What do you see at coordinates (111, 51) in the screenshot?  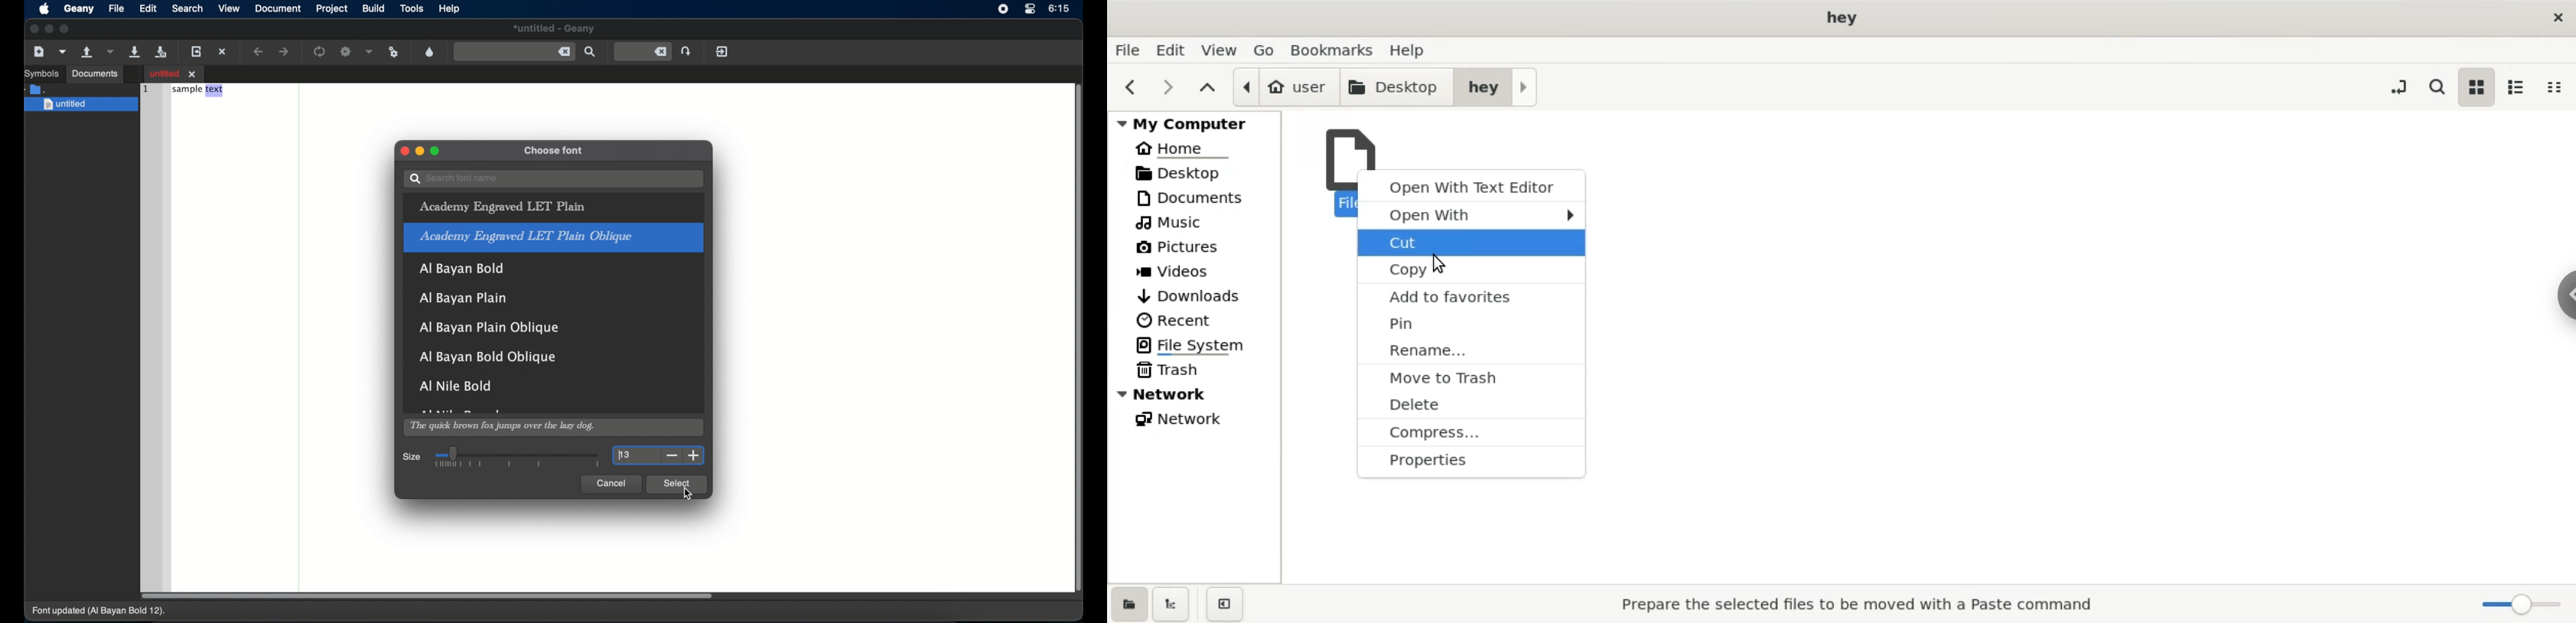 I see `open a recent file` at bounding box center [111, 51].